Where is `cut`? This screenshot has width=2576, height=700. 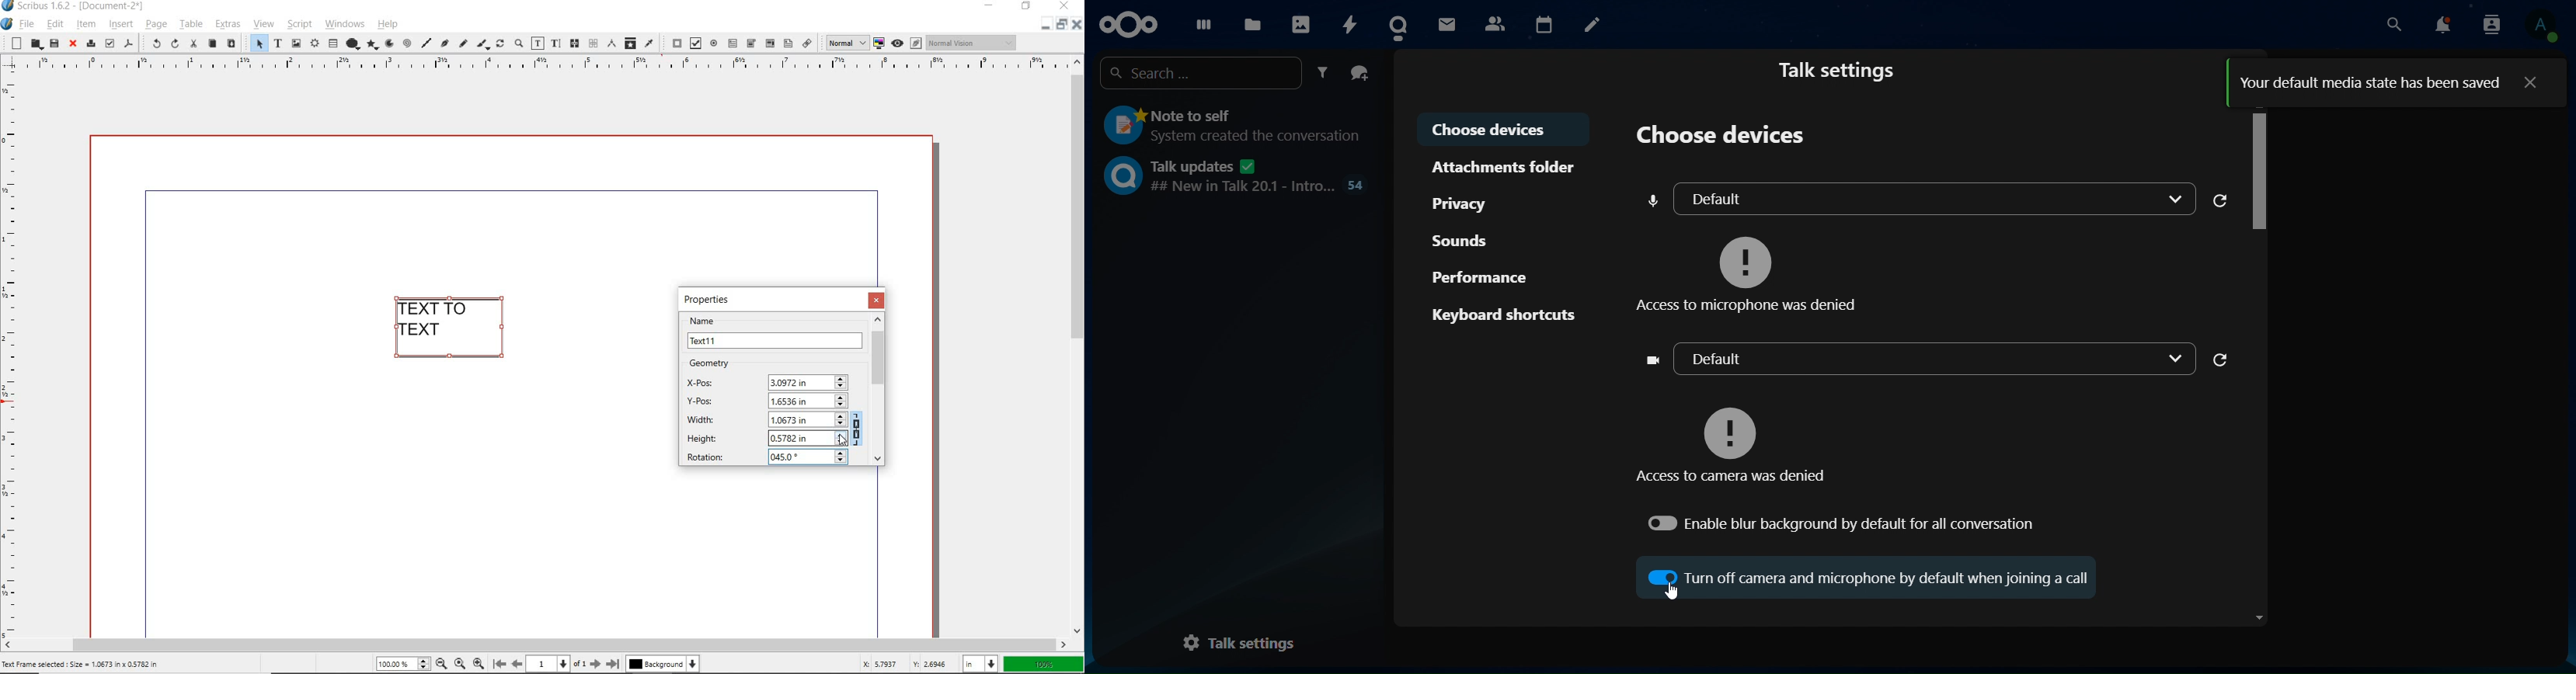 cut is located at coordinates (192, 44).